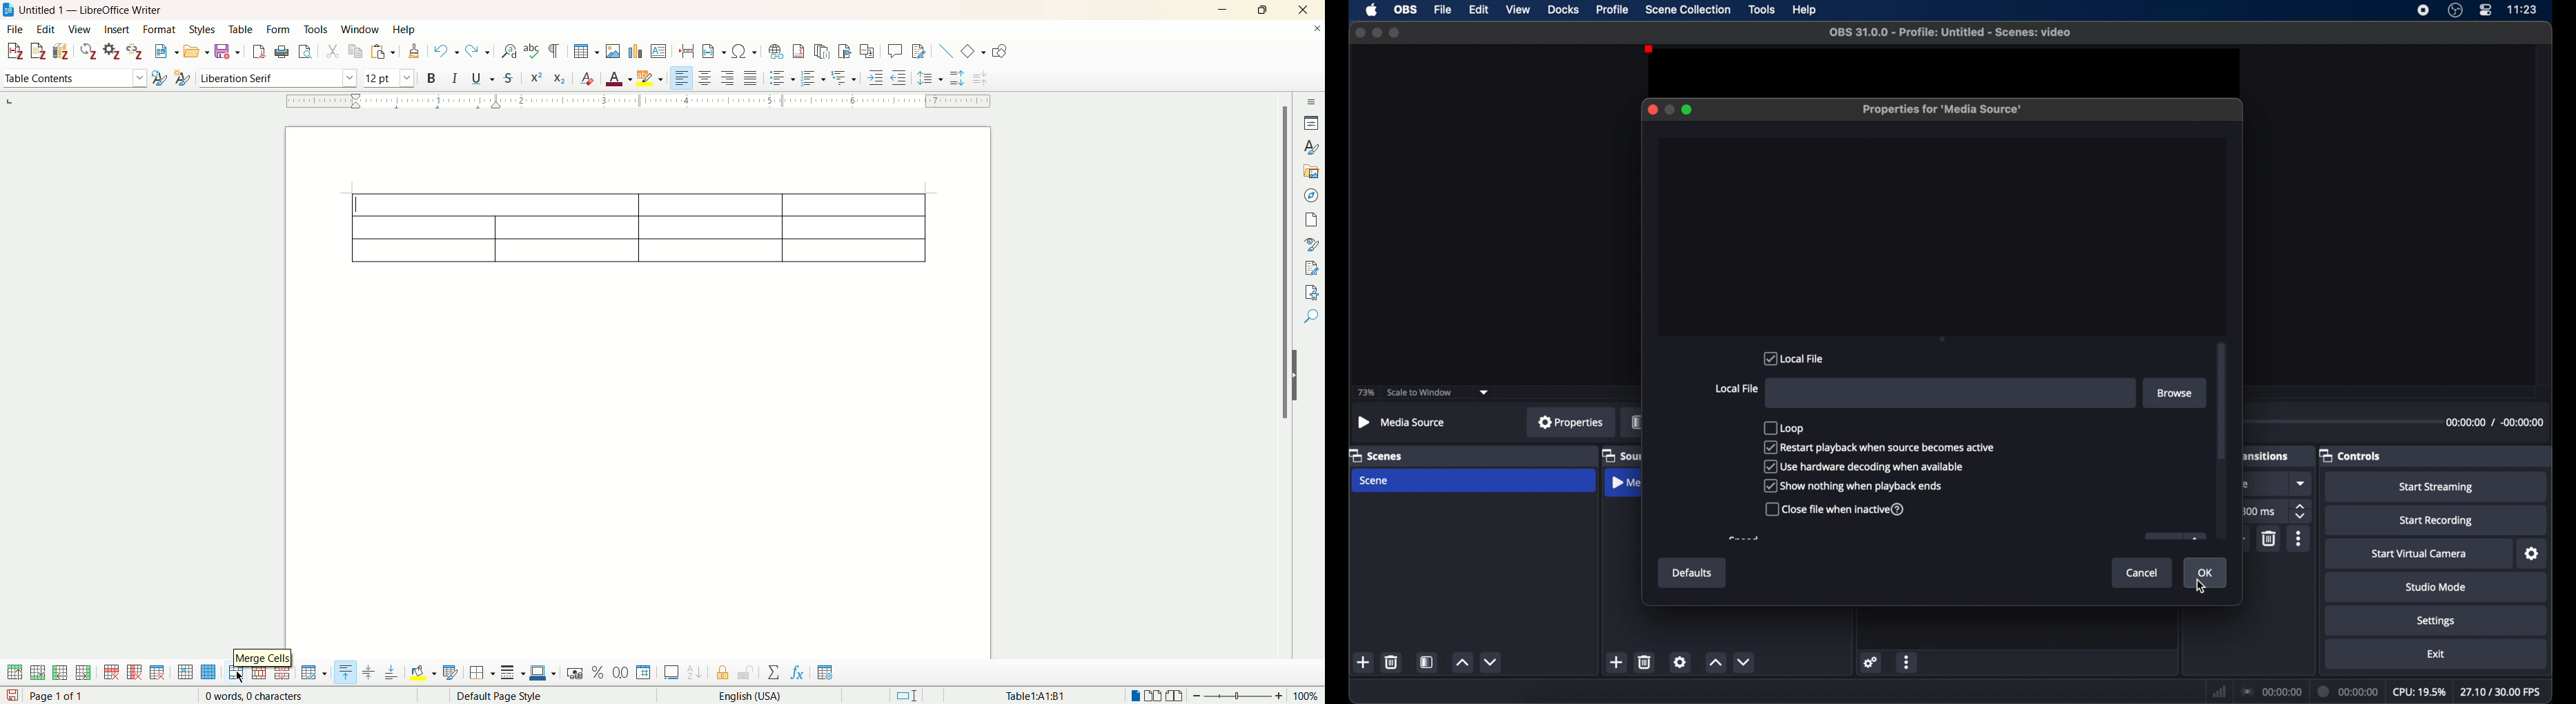 The height and width of the screenshot is (728, 2576). Describe the element at coordinates (1693, 574) in the screenshot. I see `defaults` at that location.